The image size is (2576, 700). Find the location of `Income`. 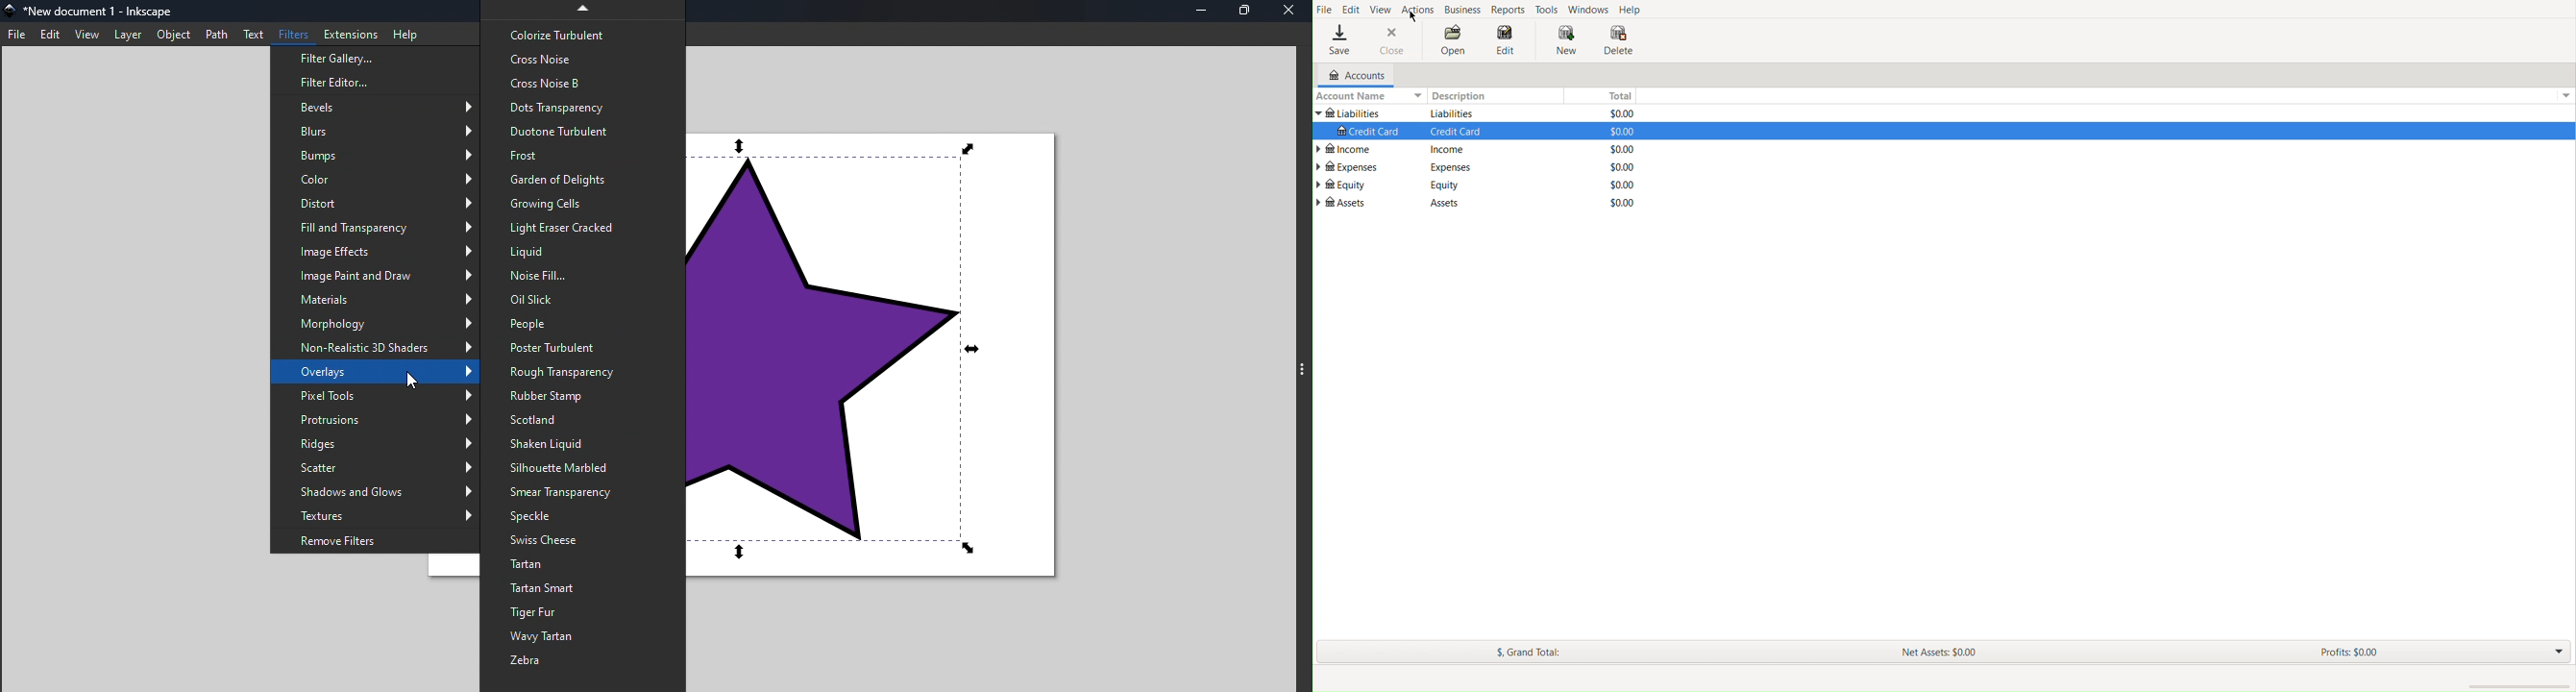

Income is located at coordinates (1351, 149).